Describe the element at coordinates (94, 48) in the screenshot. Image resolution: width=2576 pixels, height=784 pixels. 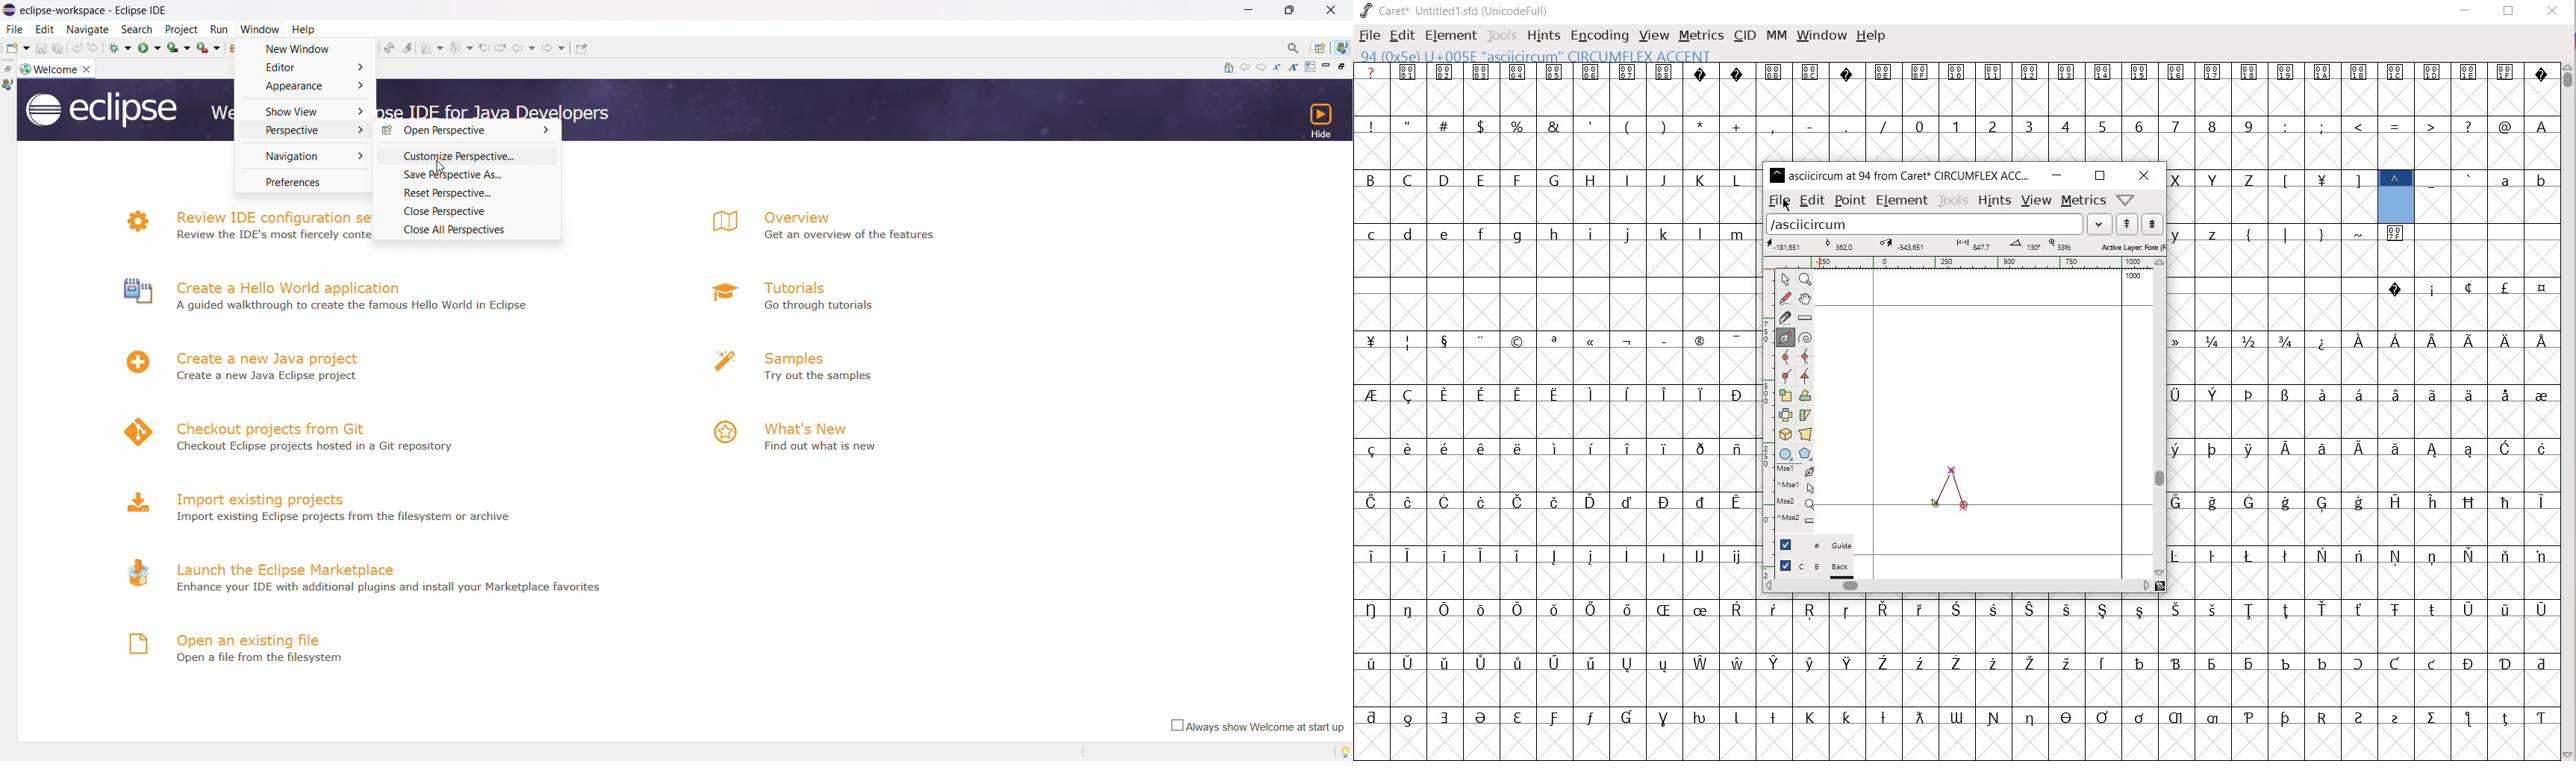
I see `redo` at that location.